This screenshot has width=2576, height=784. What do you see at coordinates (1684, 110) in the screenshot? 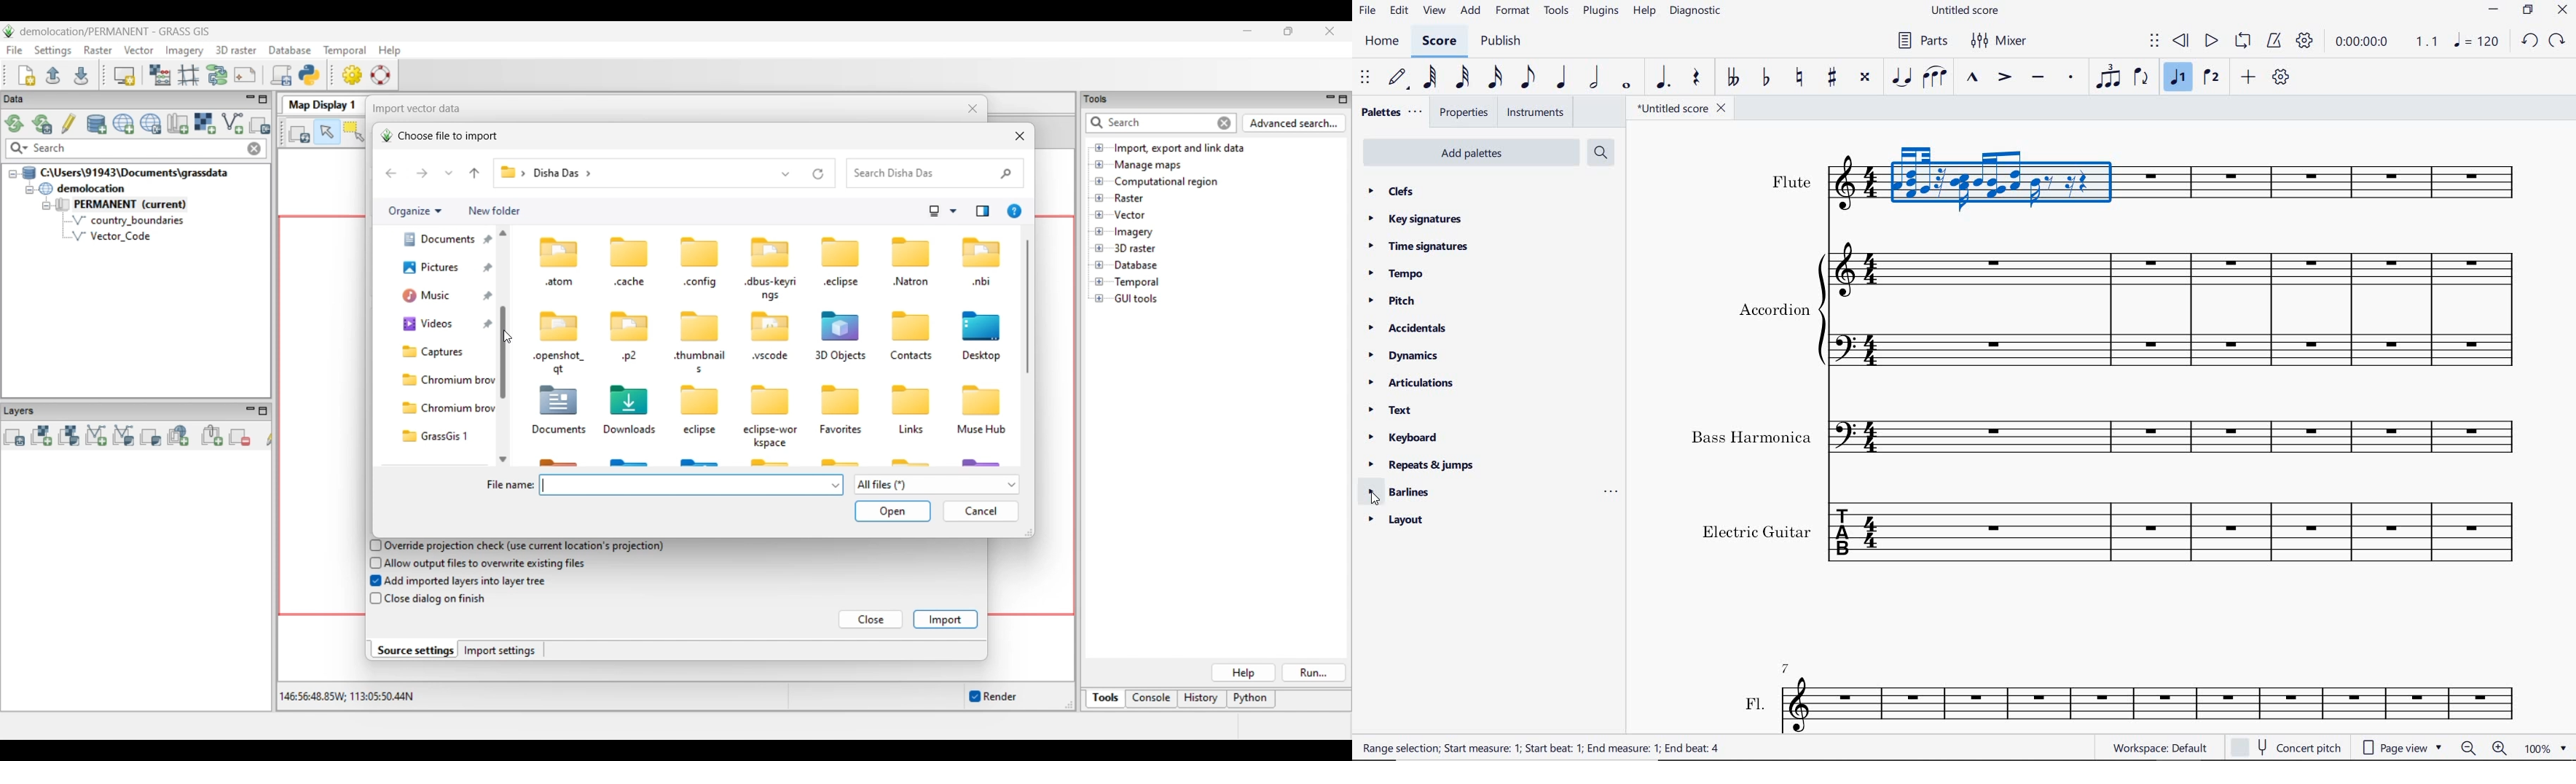
I see `file name` at bounding box center [1684, 110].